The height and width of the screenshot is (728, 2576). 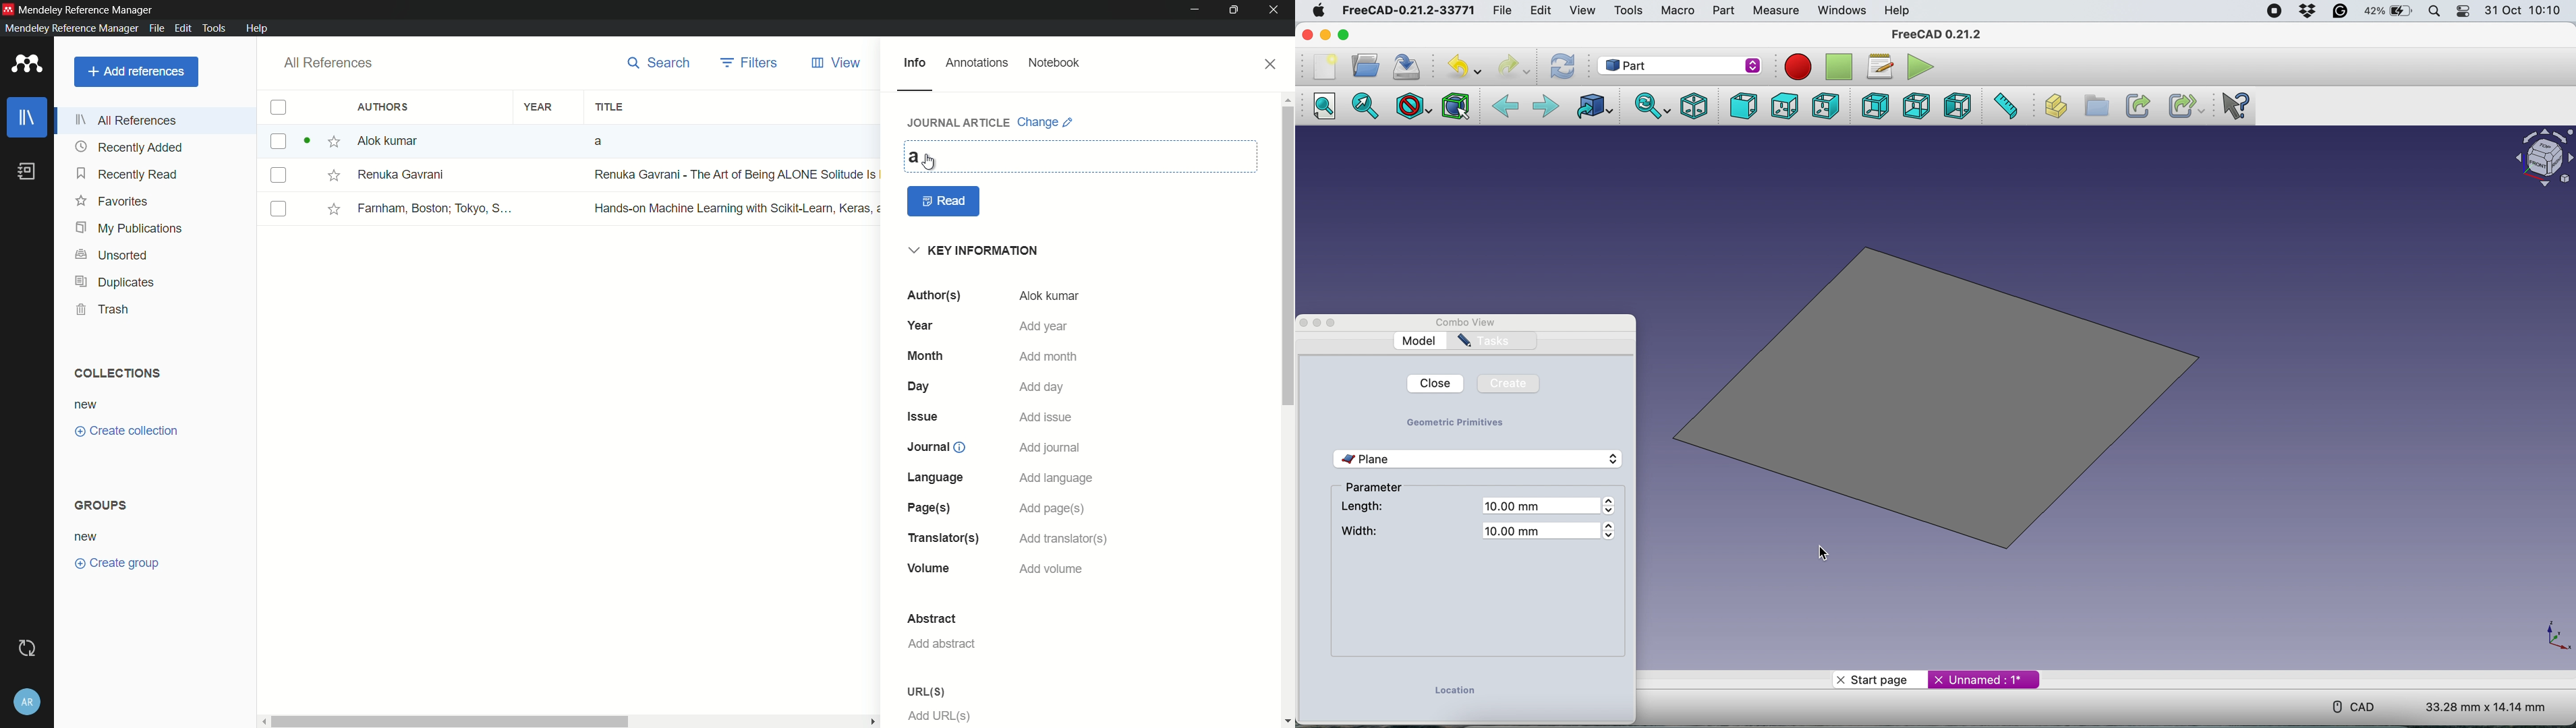 What do you see at coordinates (1308, 36) in the screenshot?
I see `Close` at bounding box center [1308, 36].